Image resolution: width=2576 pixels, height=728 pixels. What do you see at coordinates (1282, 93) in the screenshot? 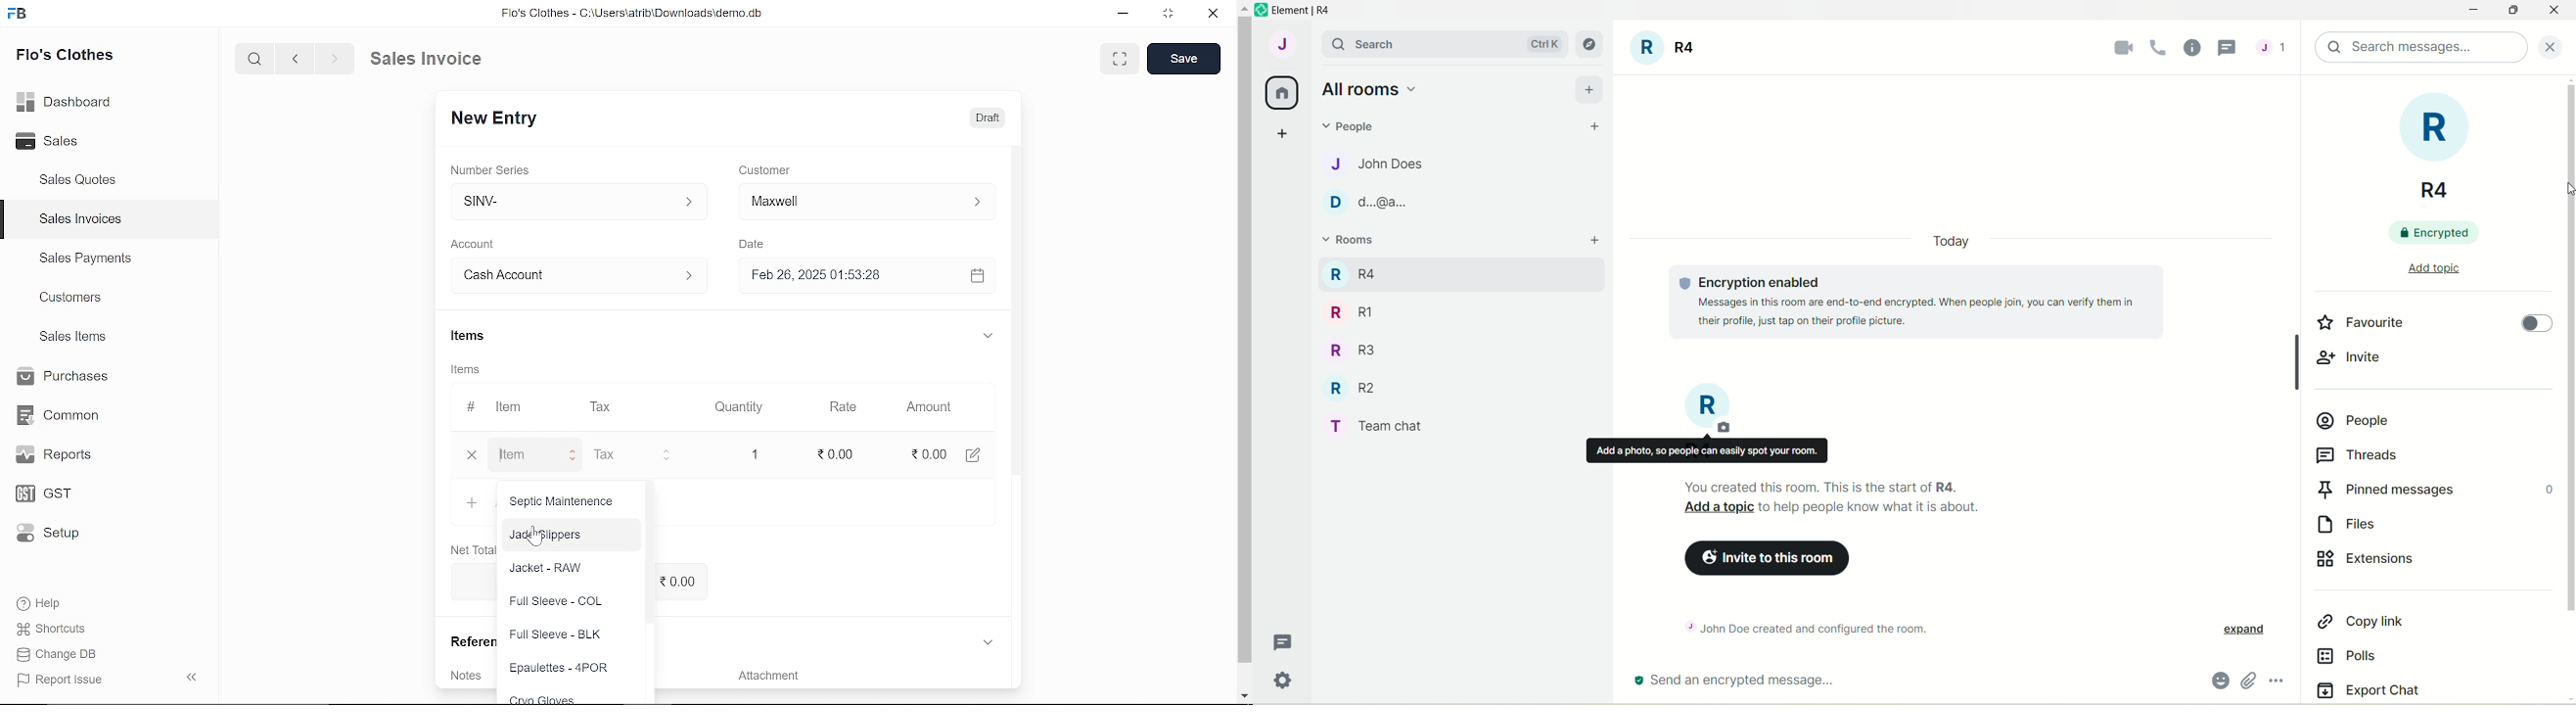
I see `all rooms` at bounding box center [1282, 93].